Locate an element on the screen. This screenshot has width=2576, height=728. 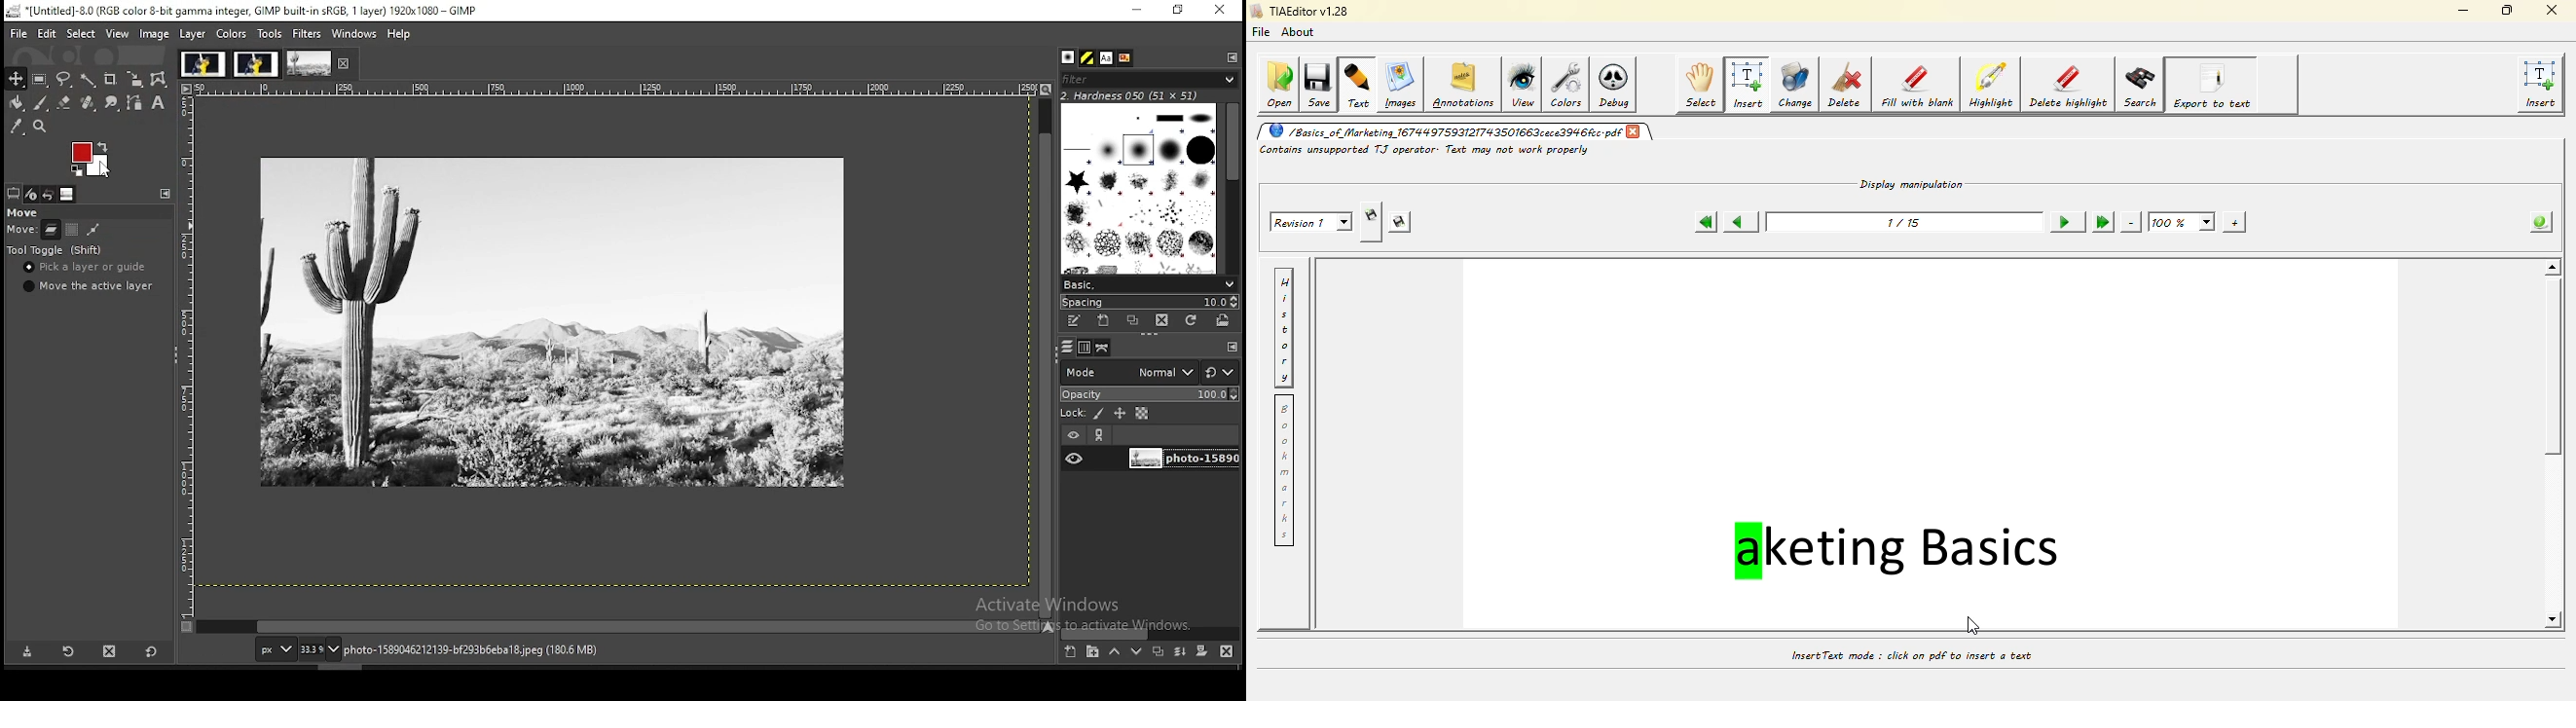
lock pixels is located at coordinates (1082, 412).